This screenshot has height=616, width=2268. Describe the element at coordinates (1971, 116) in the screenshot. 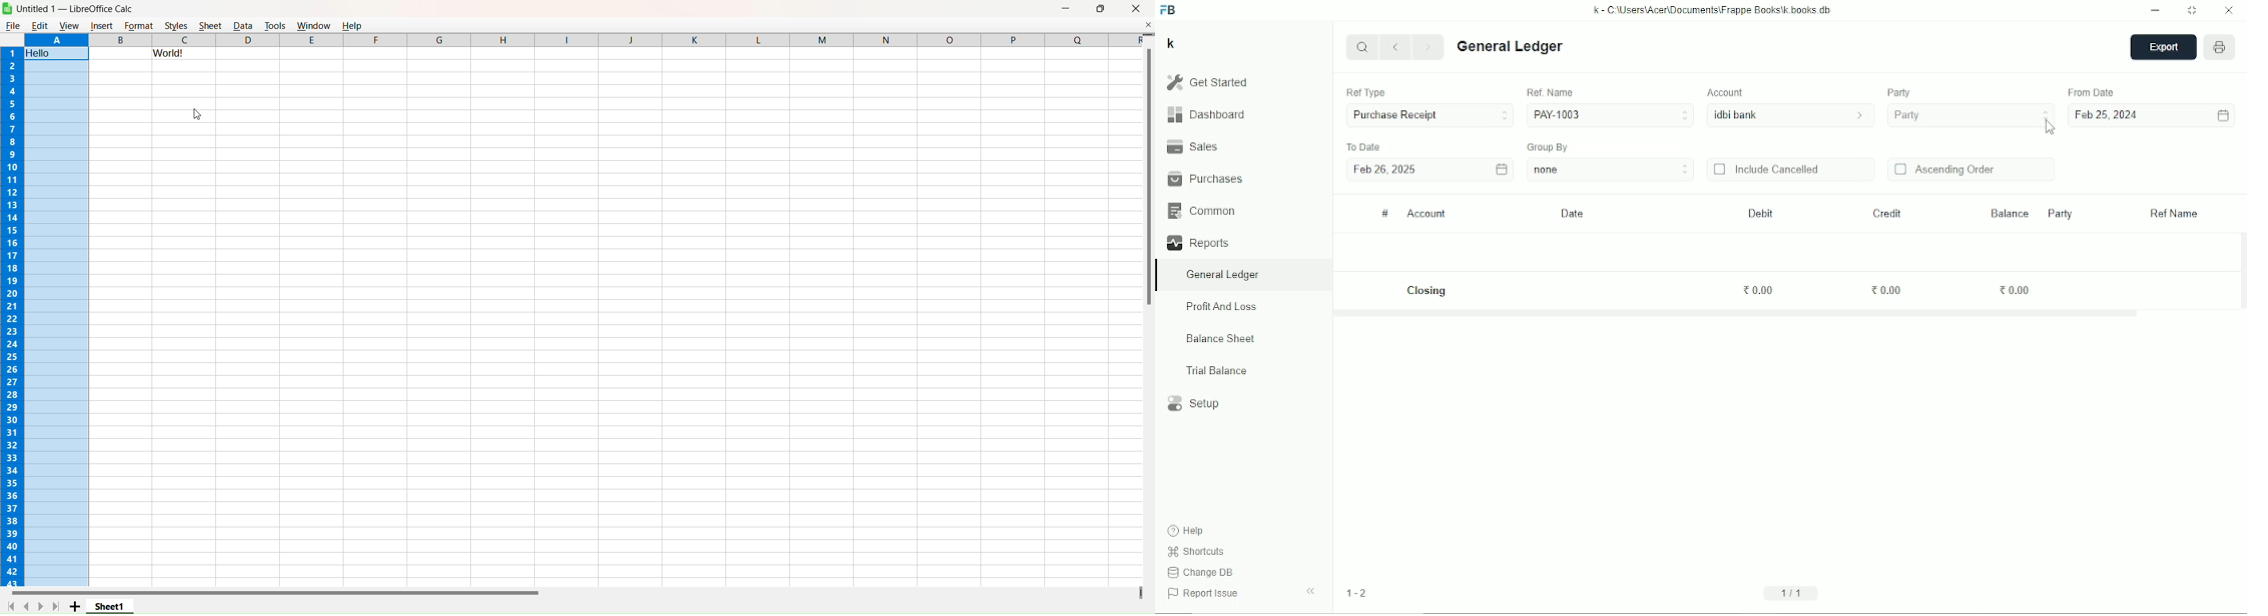

I see `Party` at that location.